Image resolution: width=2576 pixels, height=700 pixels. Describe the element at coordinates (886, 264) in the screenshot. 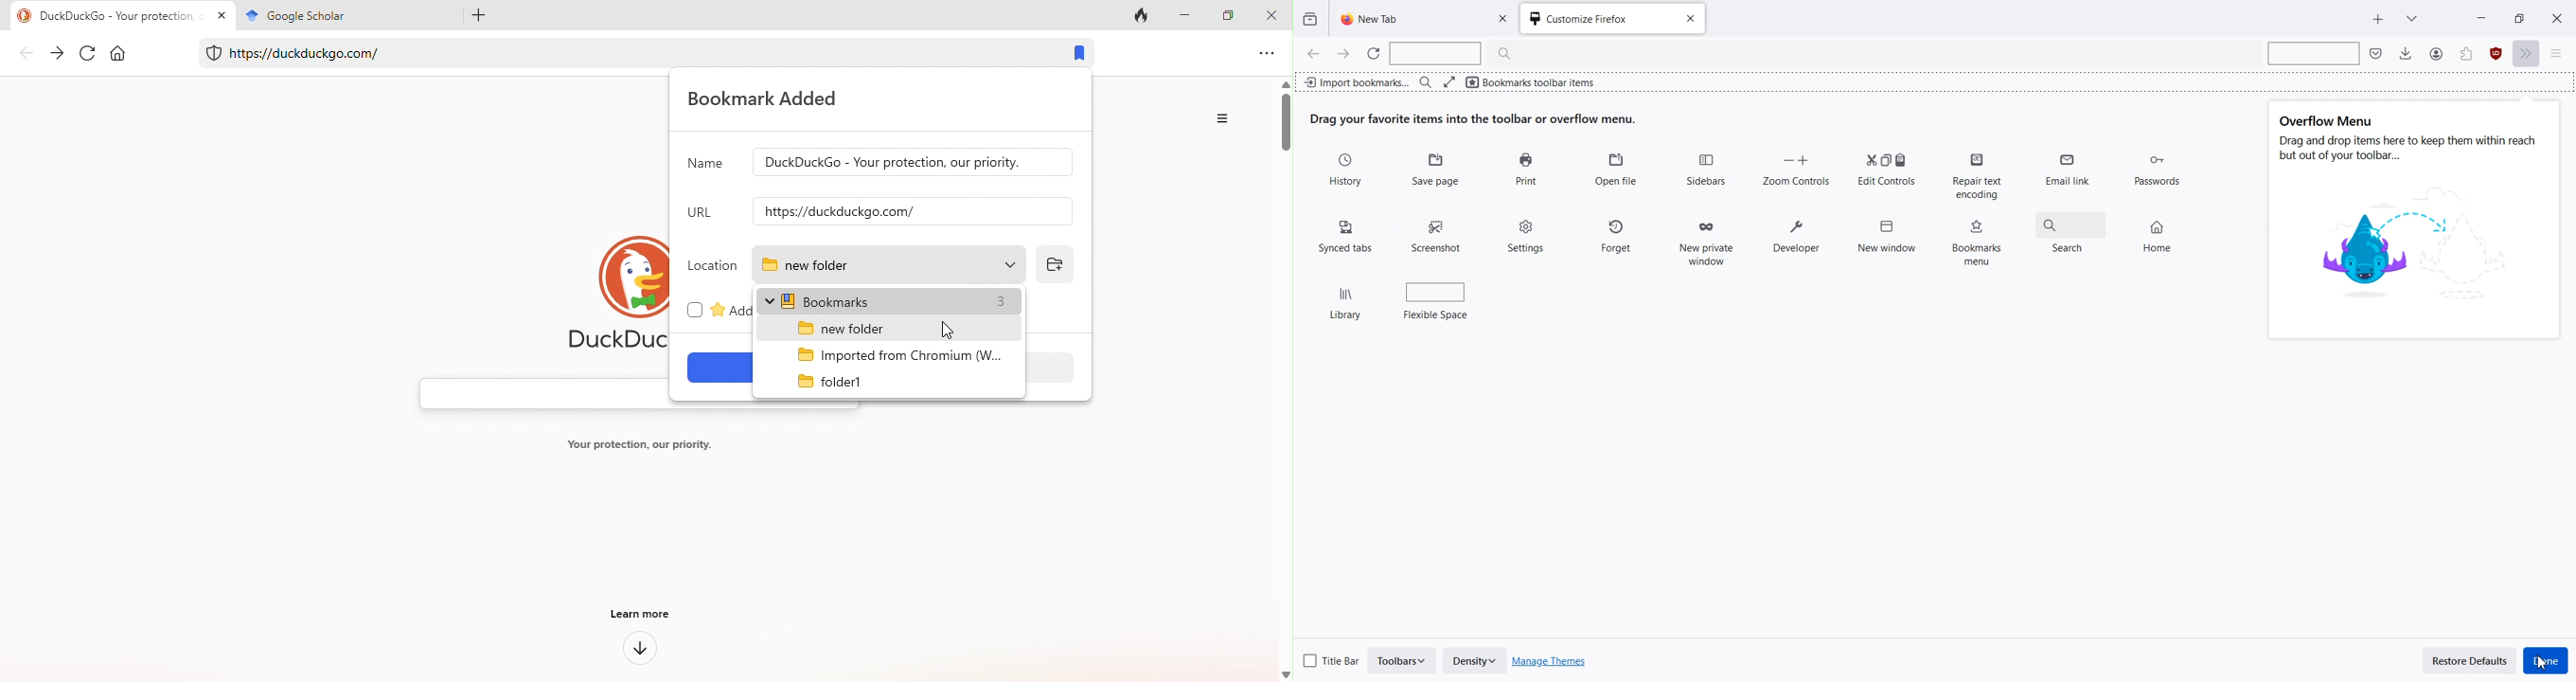

I see `new folder` at that location.